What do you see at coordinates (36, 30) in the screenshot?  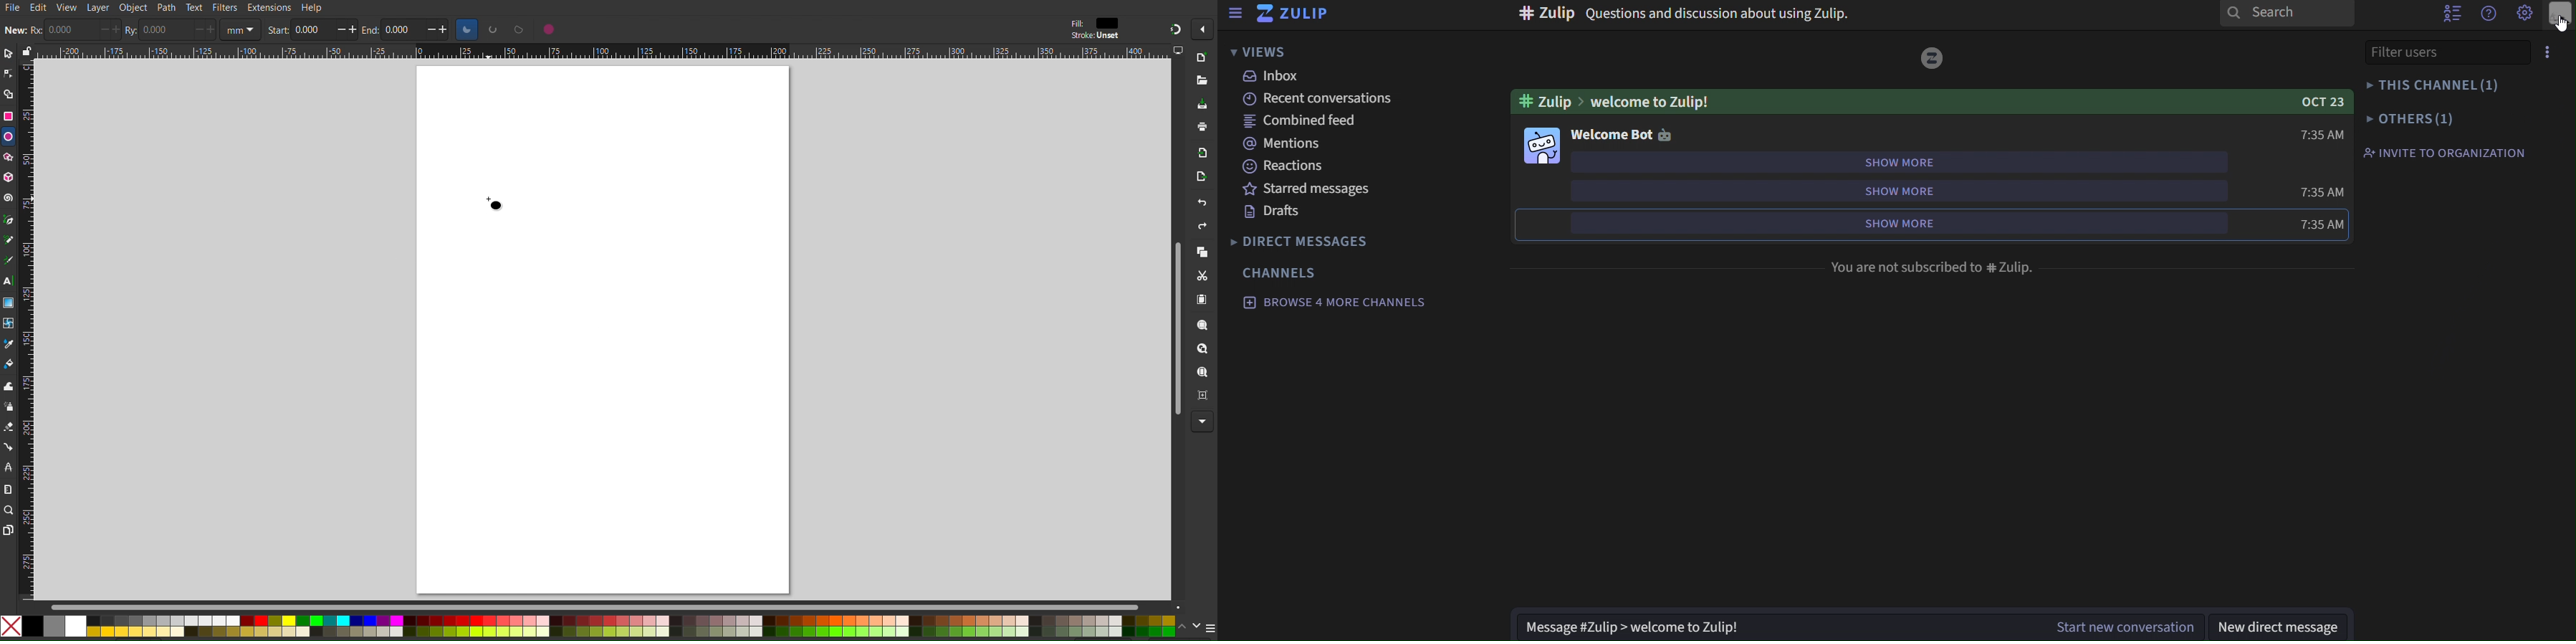 I see `rx` at bounding box center [36, 30].